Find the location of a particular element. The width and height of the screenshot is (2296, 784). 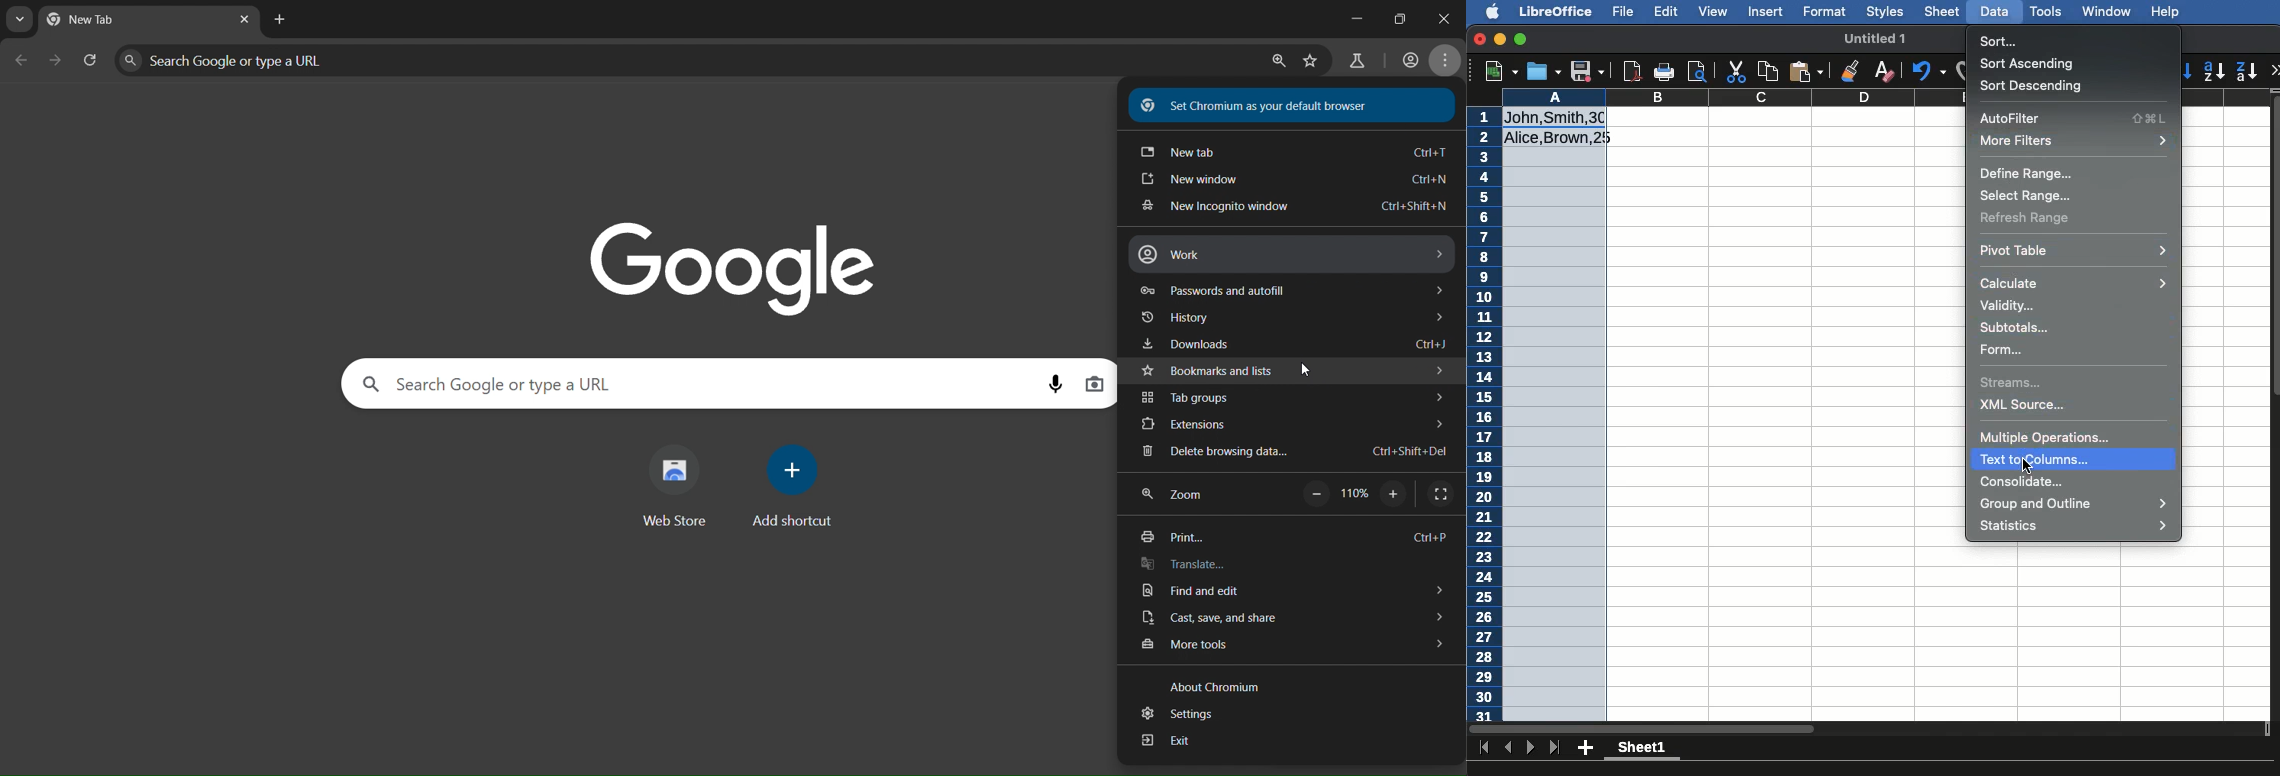

Statistics is located at coordinates (2076, 526).